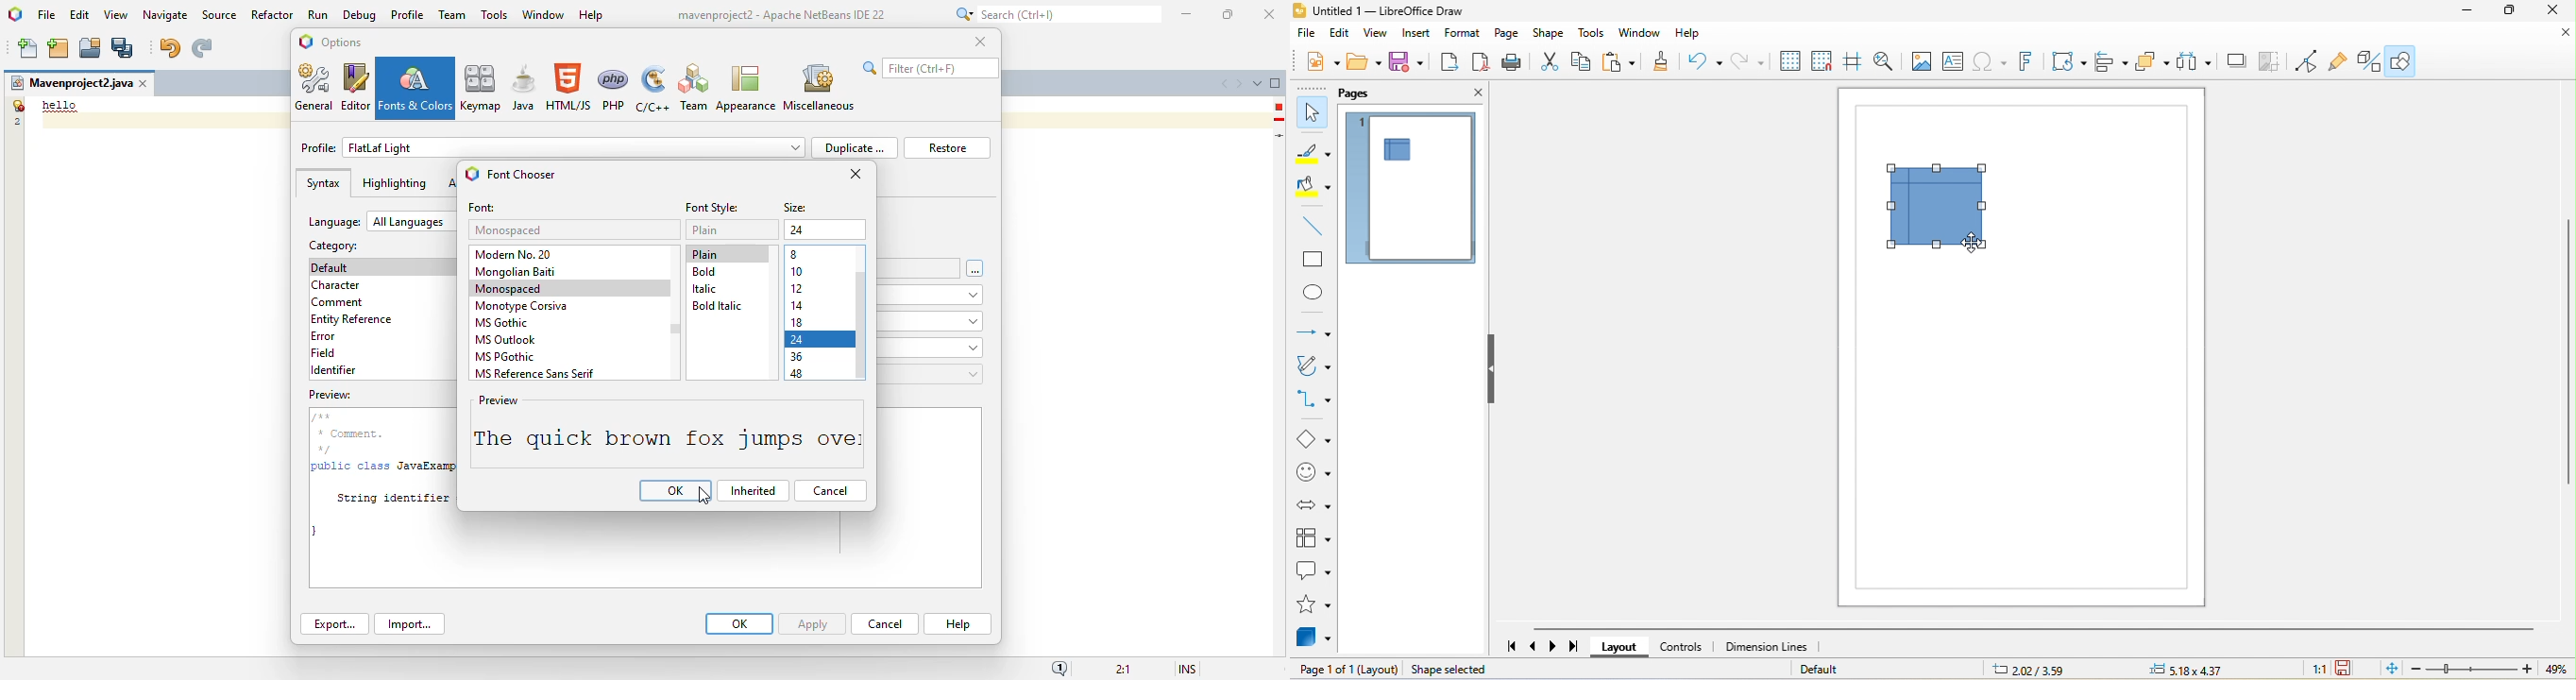 This screenshot has width=2576, height=700. Describe the element at coordinates (797, 375) in the screenshot. I see `48` at that location.